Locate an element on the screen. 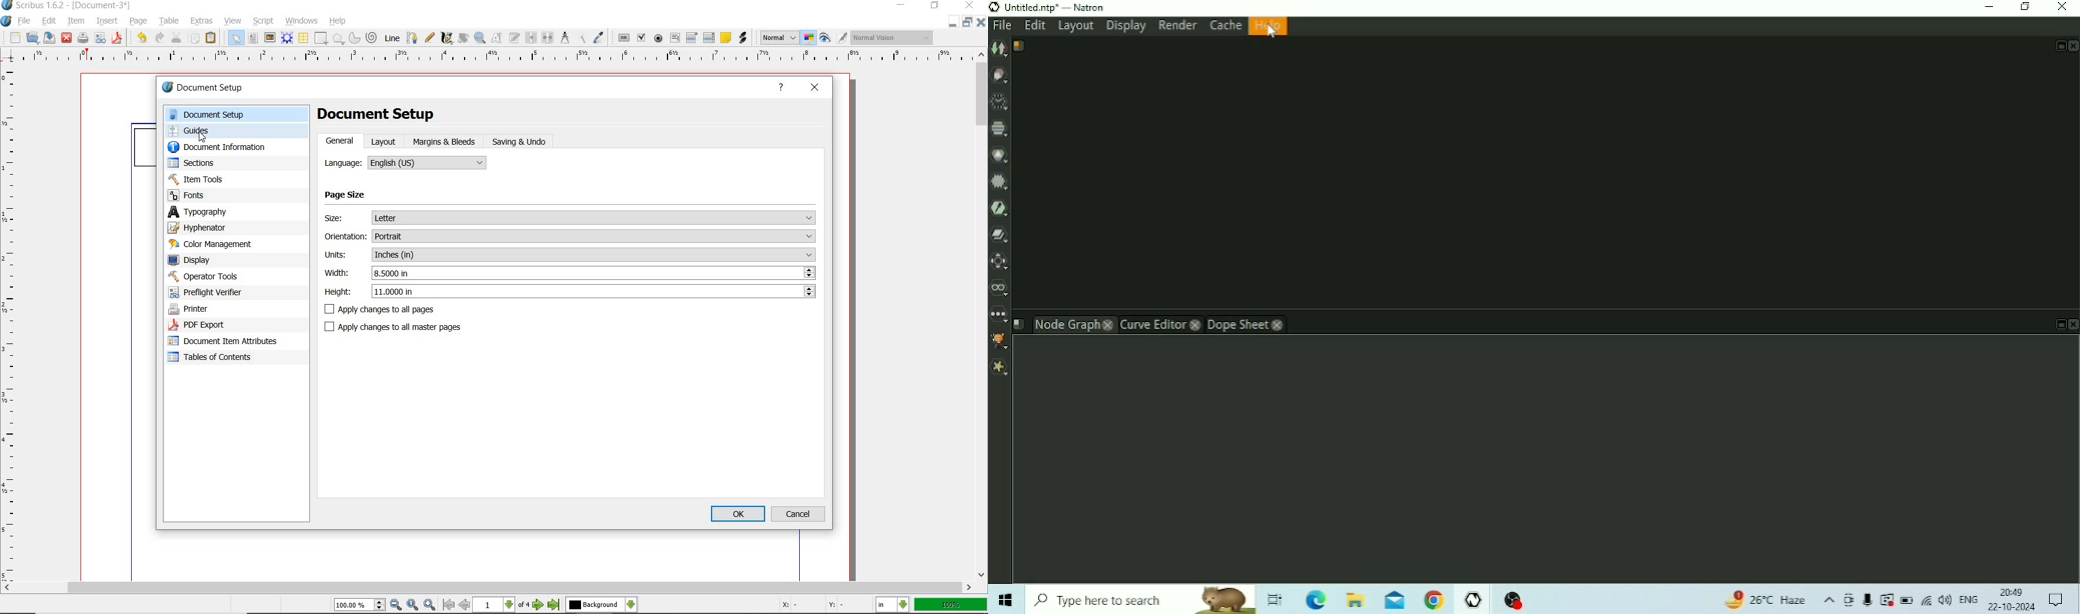 The width and height of the screenshot is (2100, 616). select the current layer is located at coordinates (602, 605).